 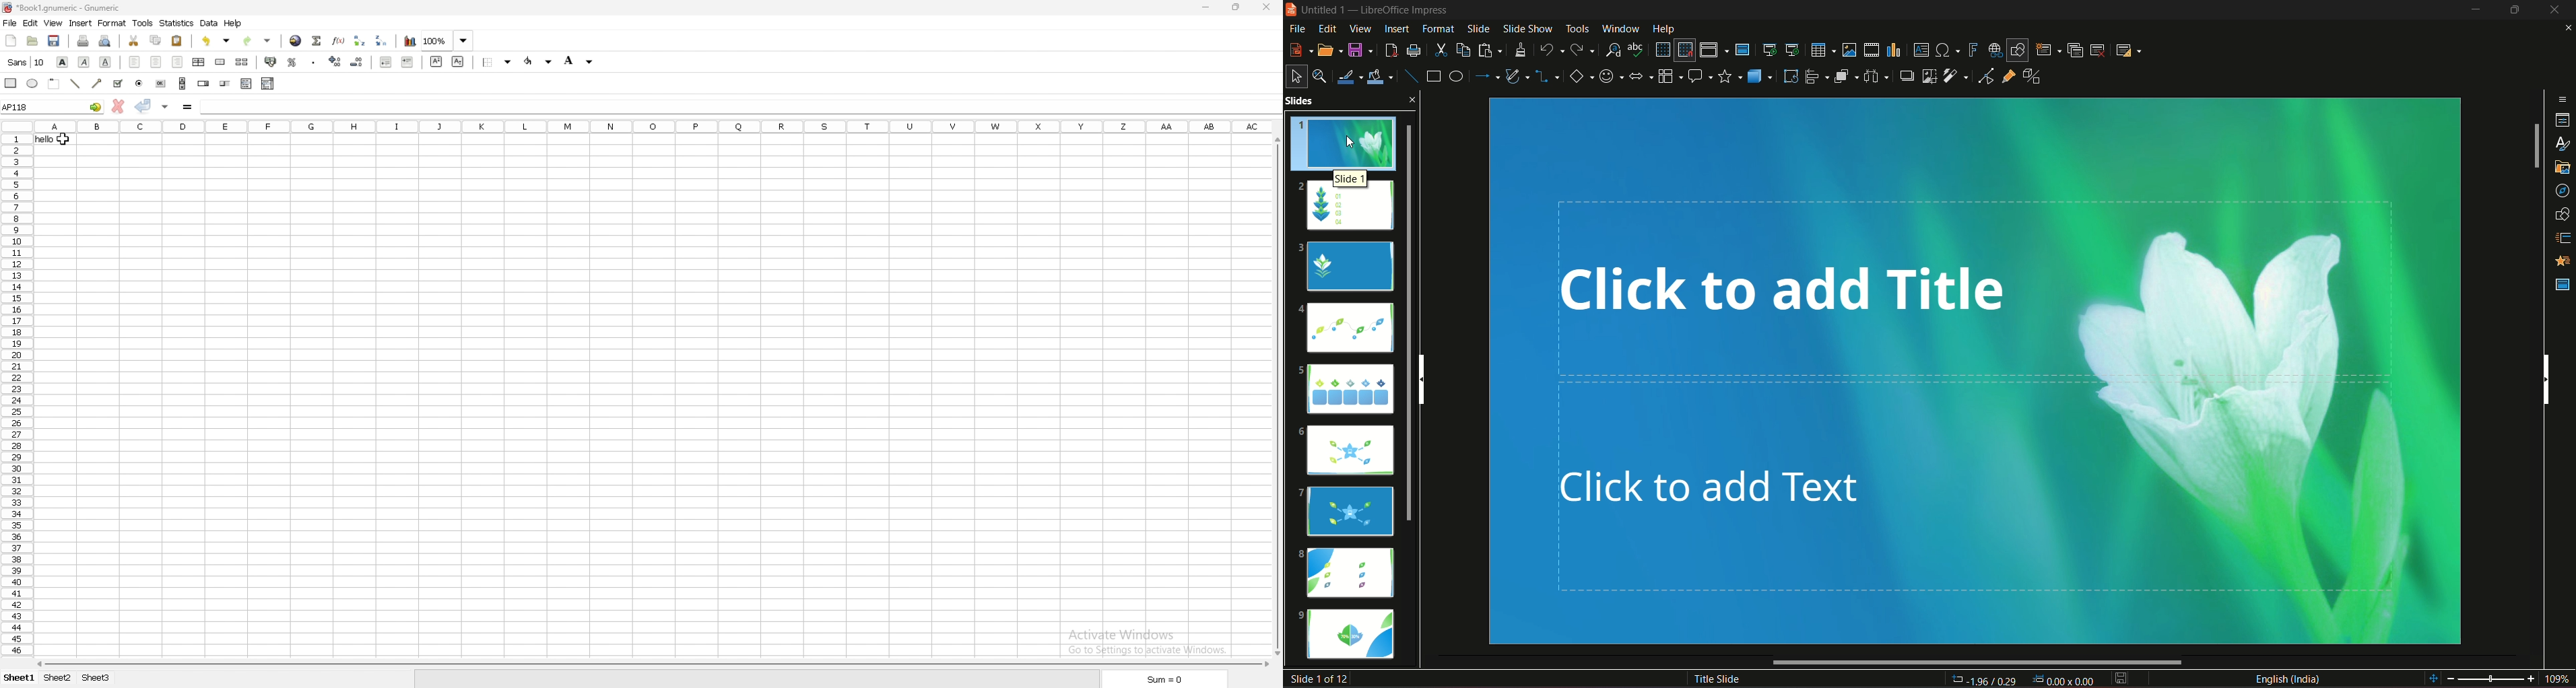 I want to click on insert hyperlink, so click(x=1992, y=49).